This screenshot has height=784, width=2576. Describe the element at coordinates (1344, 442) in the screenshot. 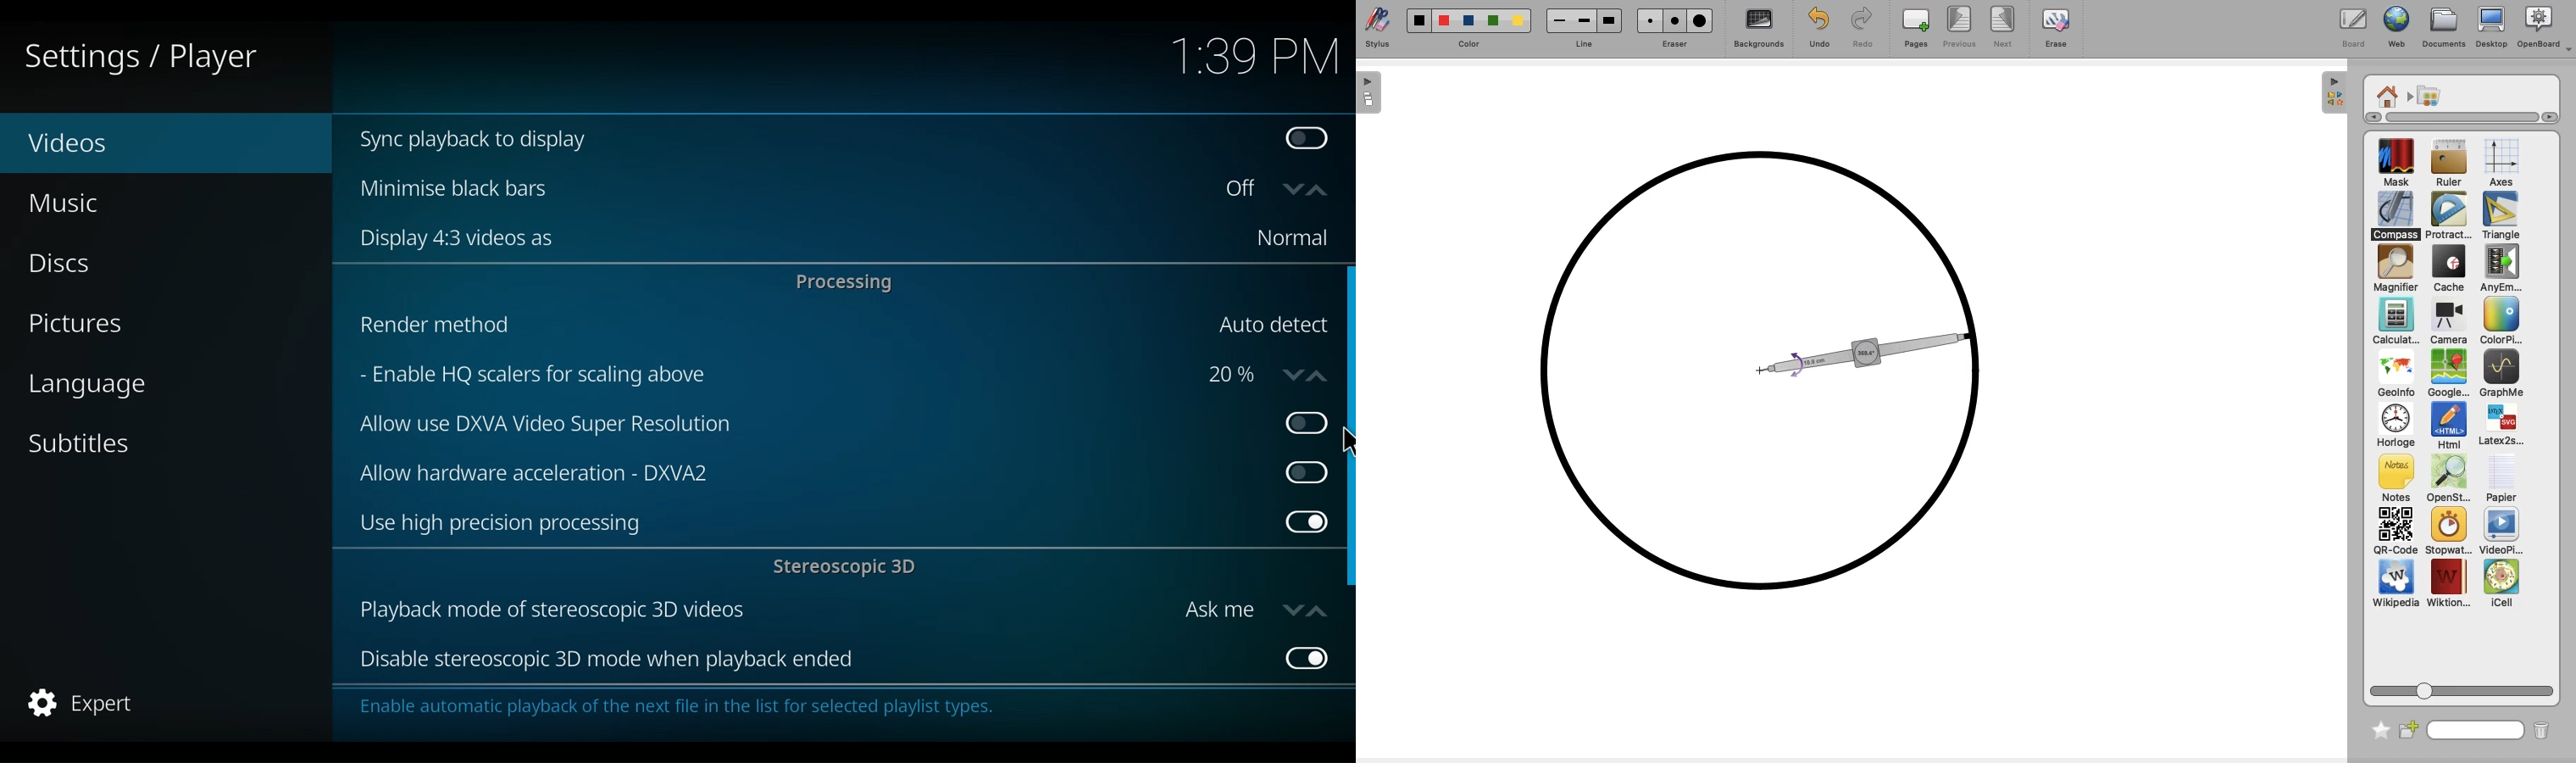

I see `Cursor` at that location.